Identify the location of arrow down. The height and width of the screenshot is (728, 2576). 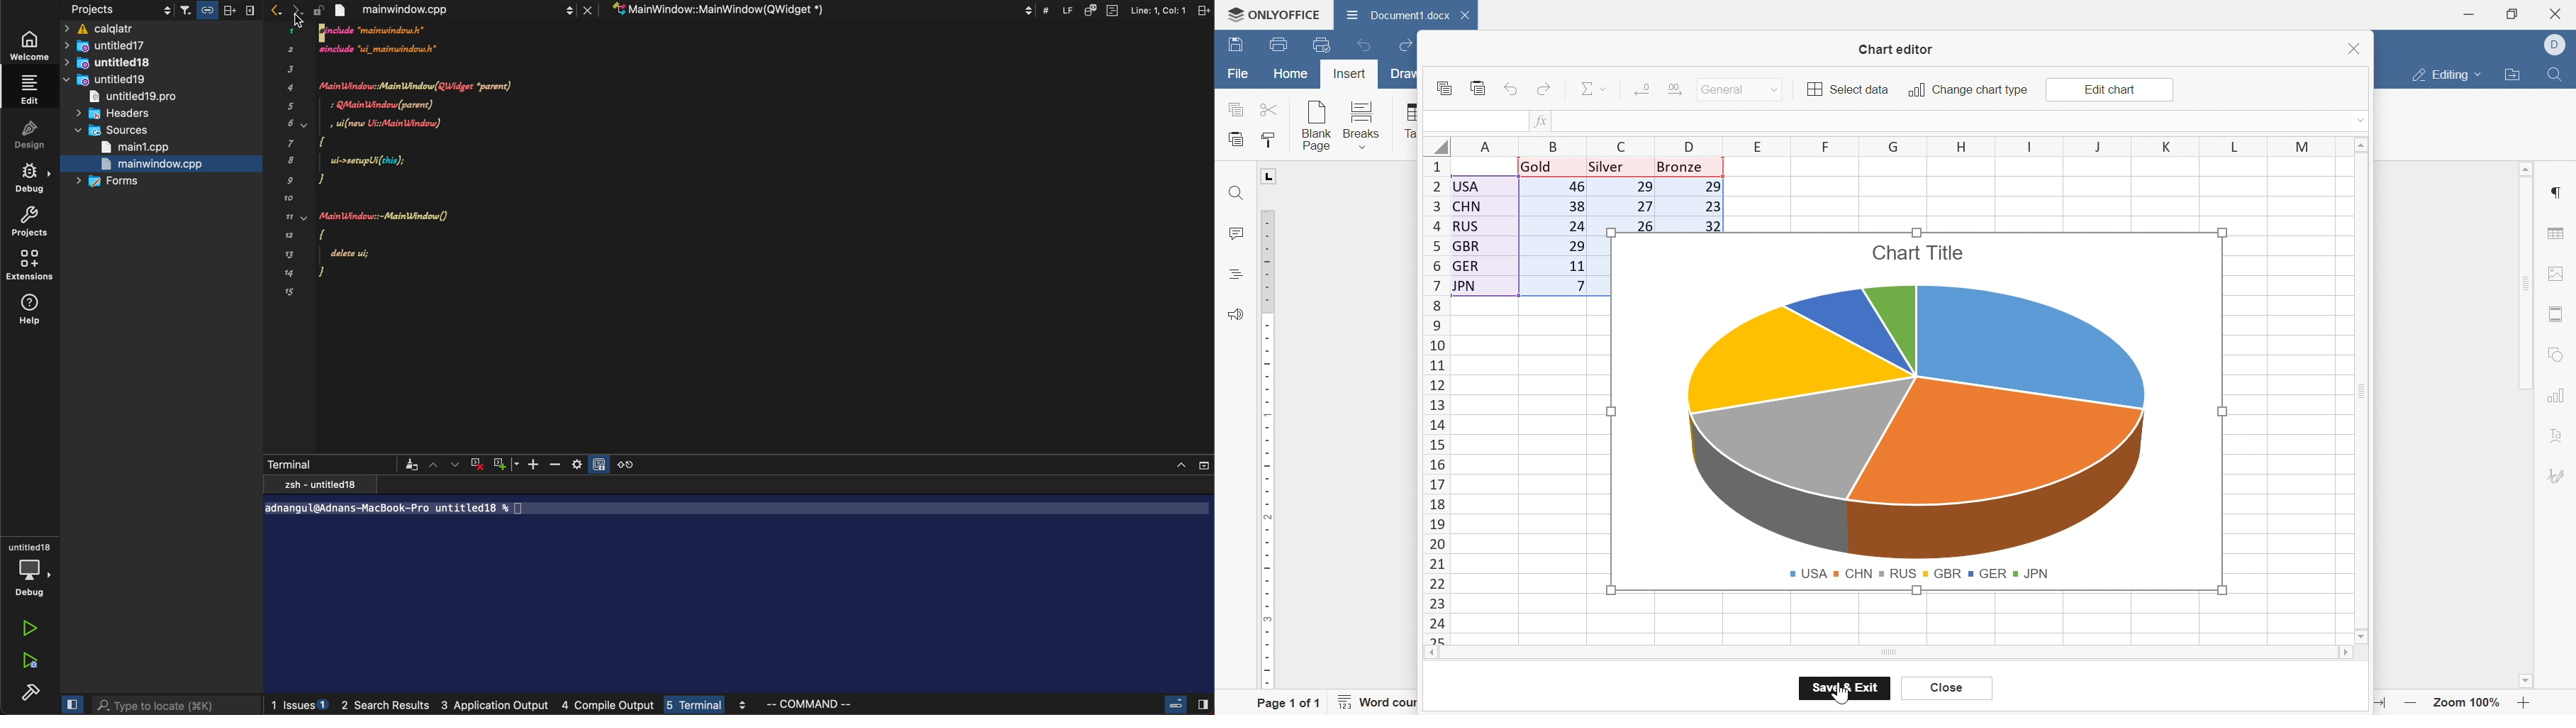
(455, 465).